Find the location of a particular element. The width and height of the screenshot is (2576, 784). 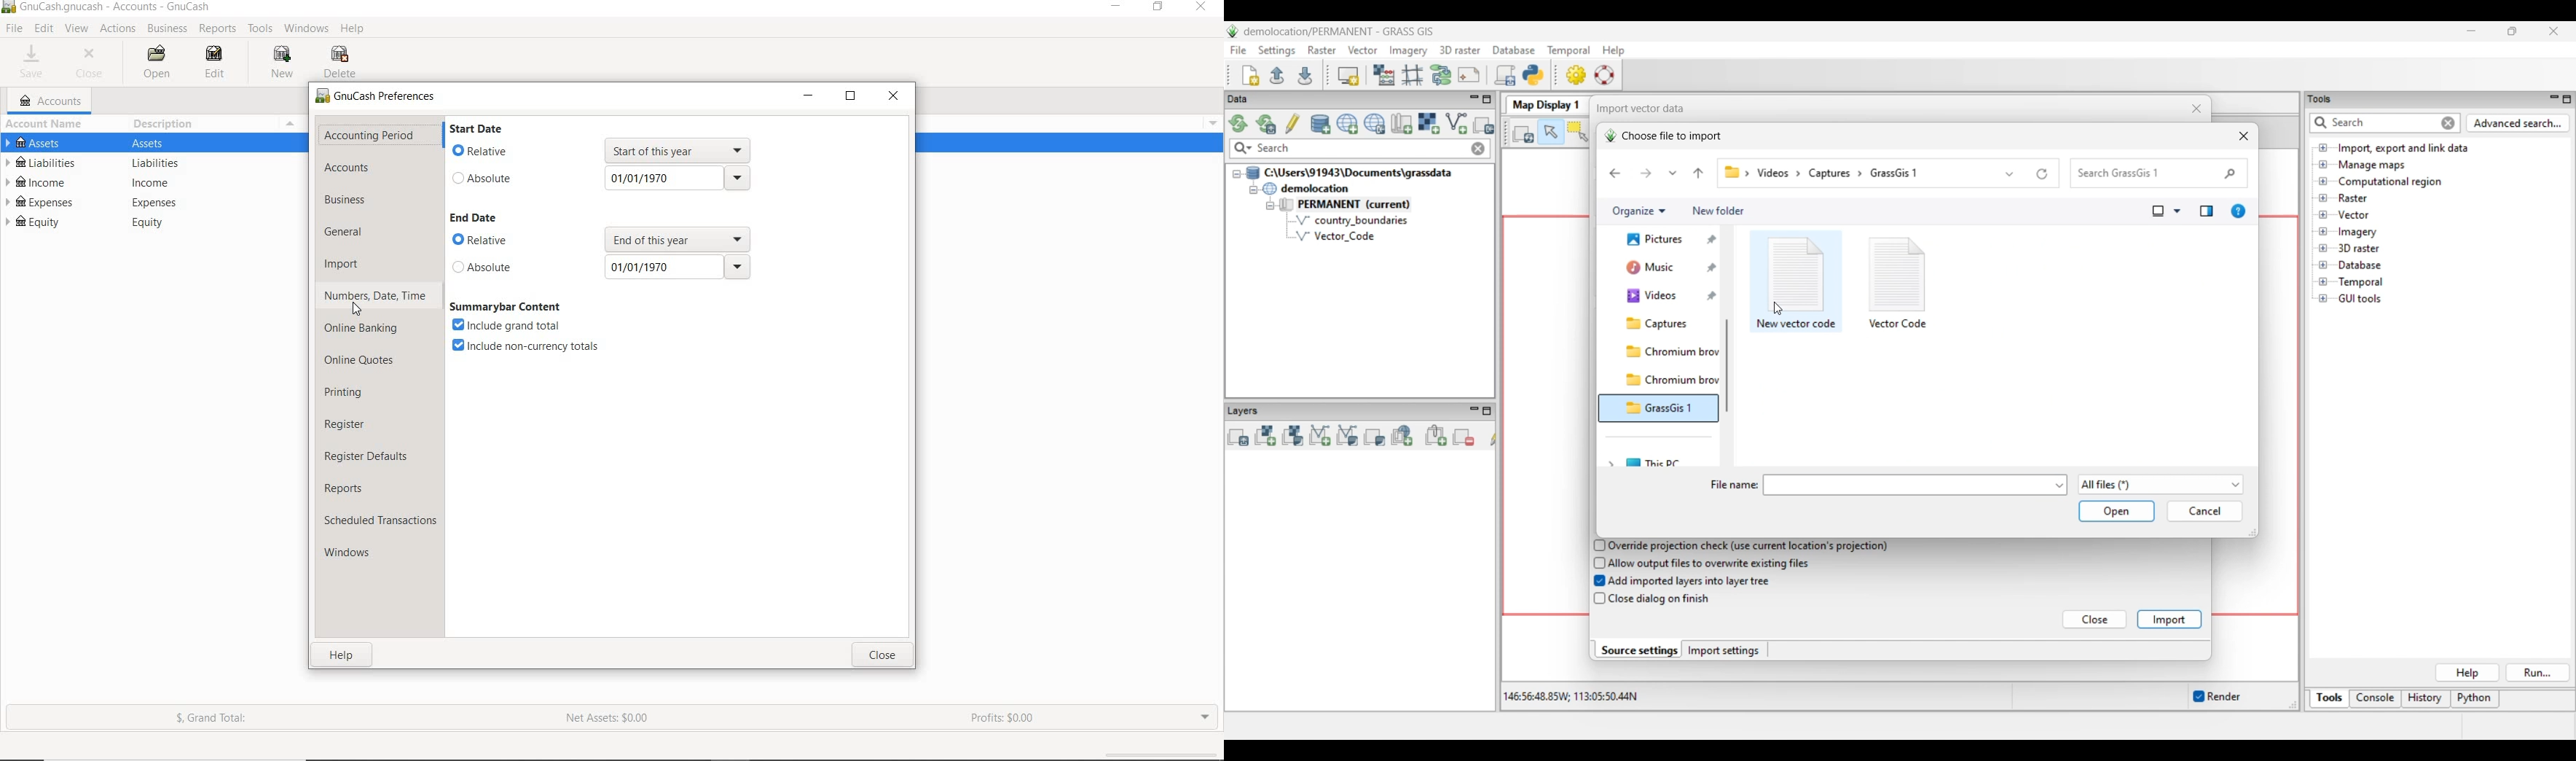

scheduled transactions is located at coordinates (380, 523).